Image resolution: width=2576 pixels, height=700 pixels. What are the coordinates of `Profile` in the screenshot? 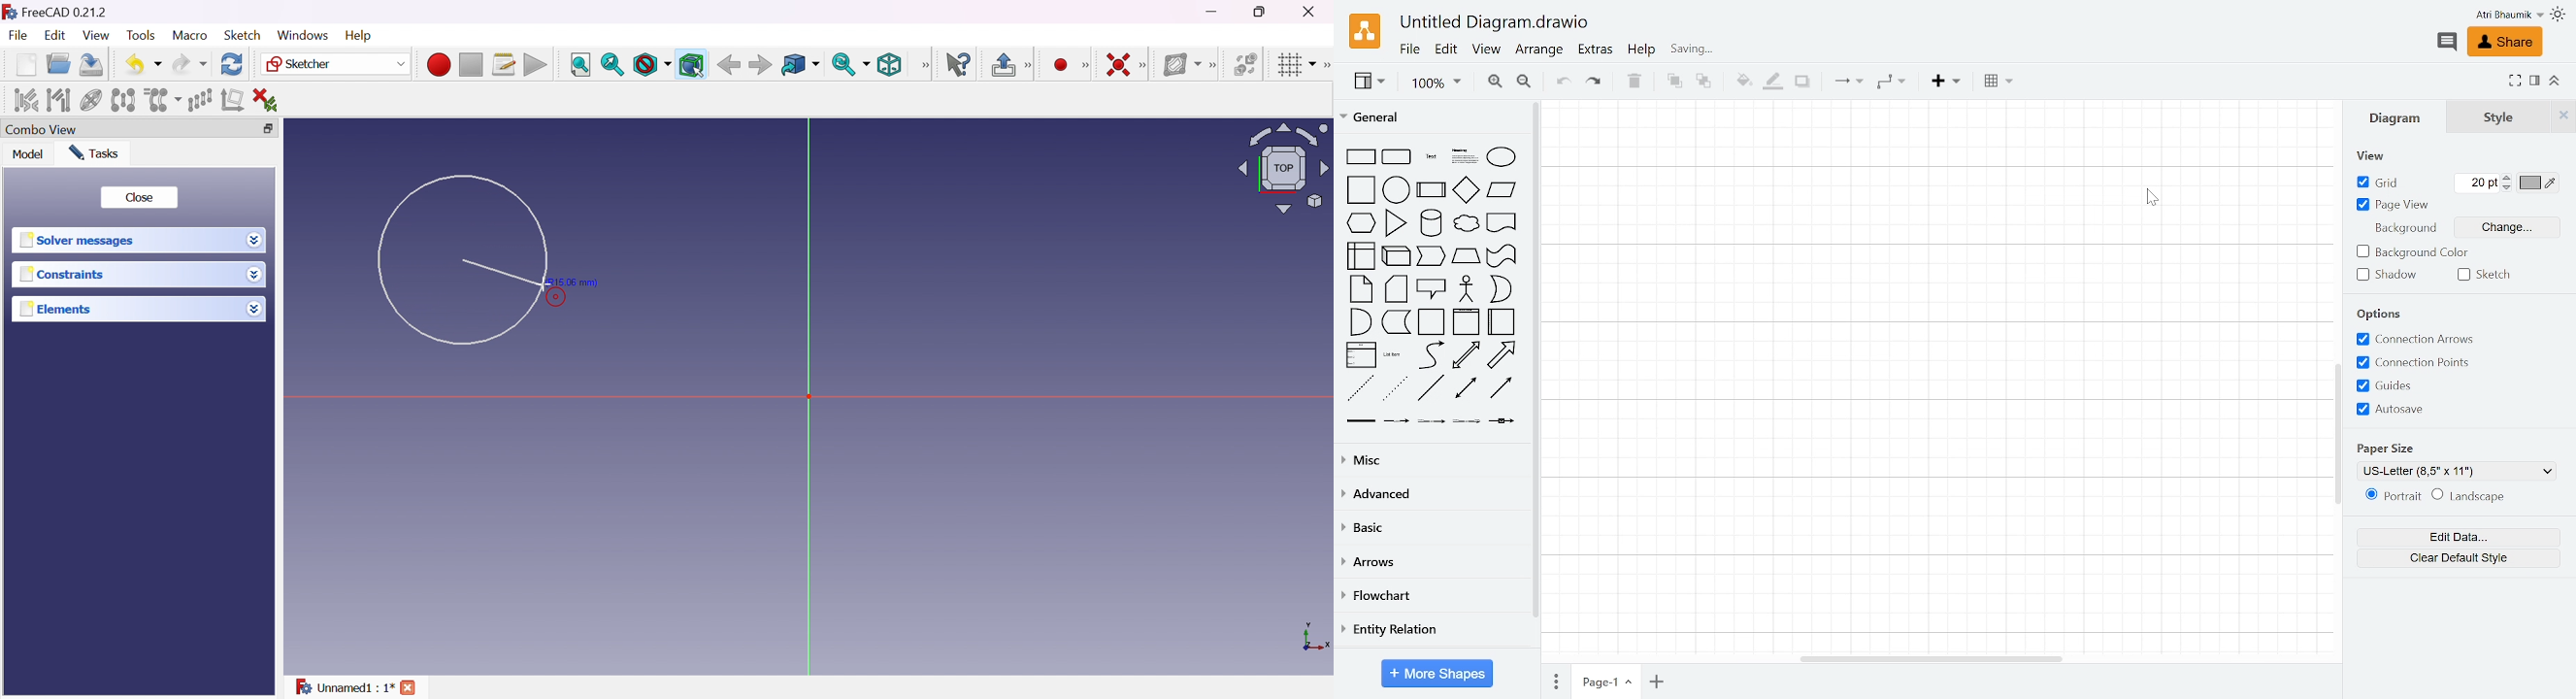 It's located at (2509, 15).